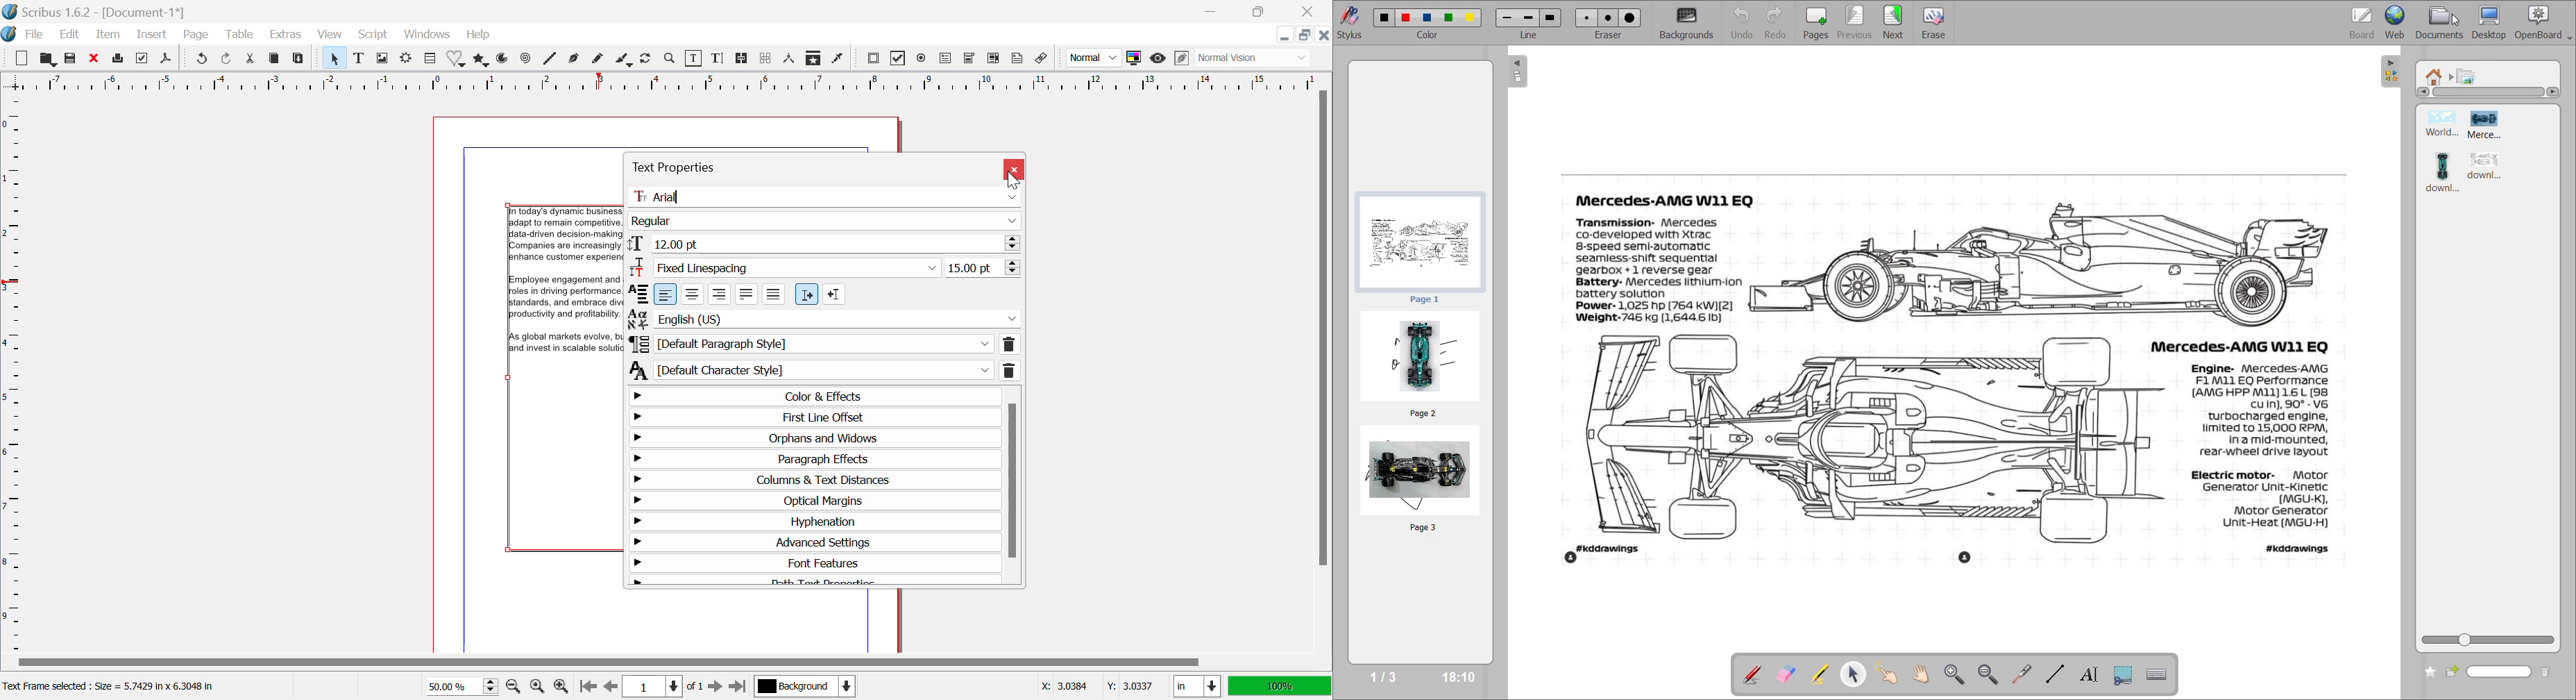 The height and width of the screenshot is (700, 2576). Describe the element at coordinates (899, 58) in the screenshot. I see `Pdf checkbox` at that location.